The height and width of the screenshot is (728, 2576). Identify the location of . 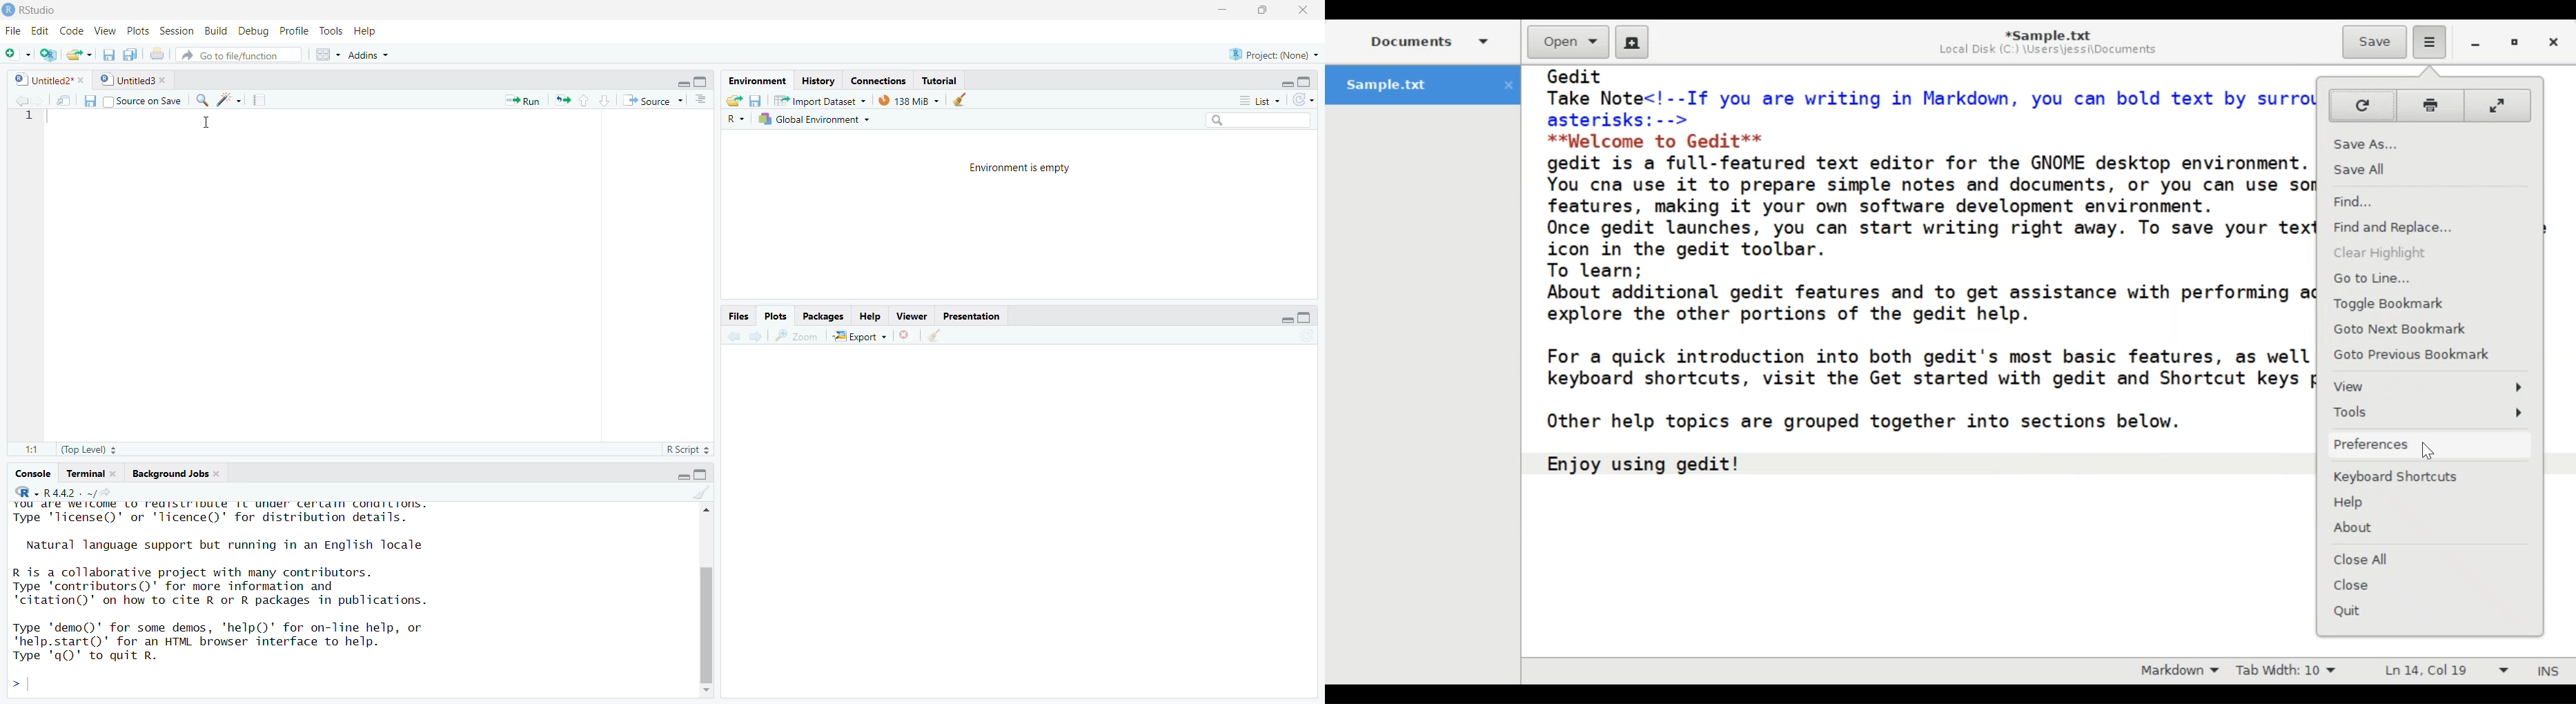
(65, 100).